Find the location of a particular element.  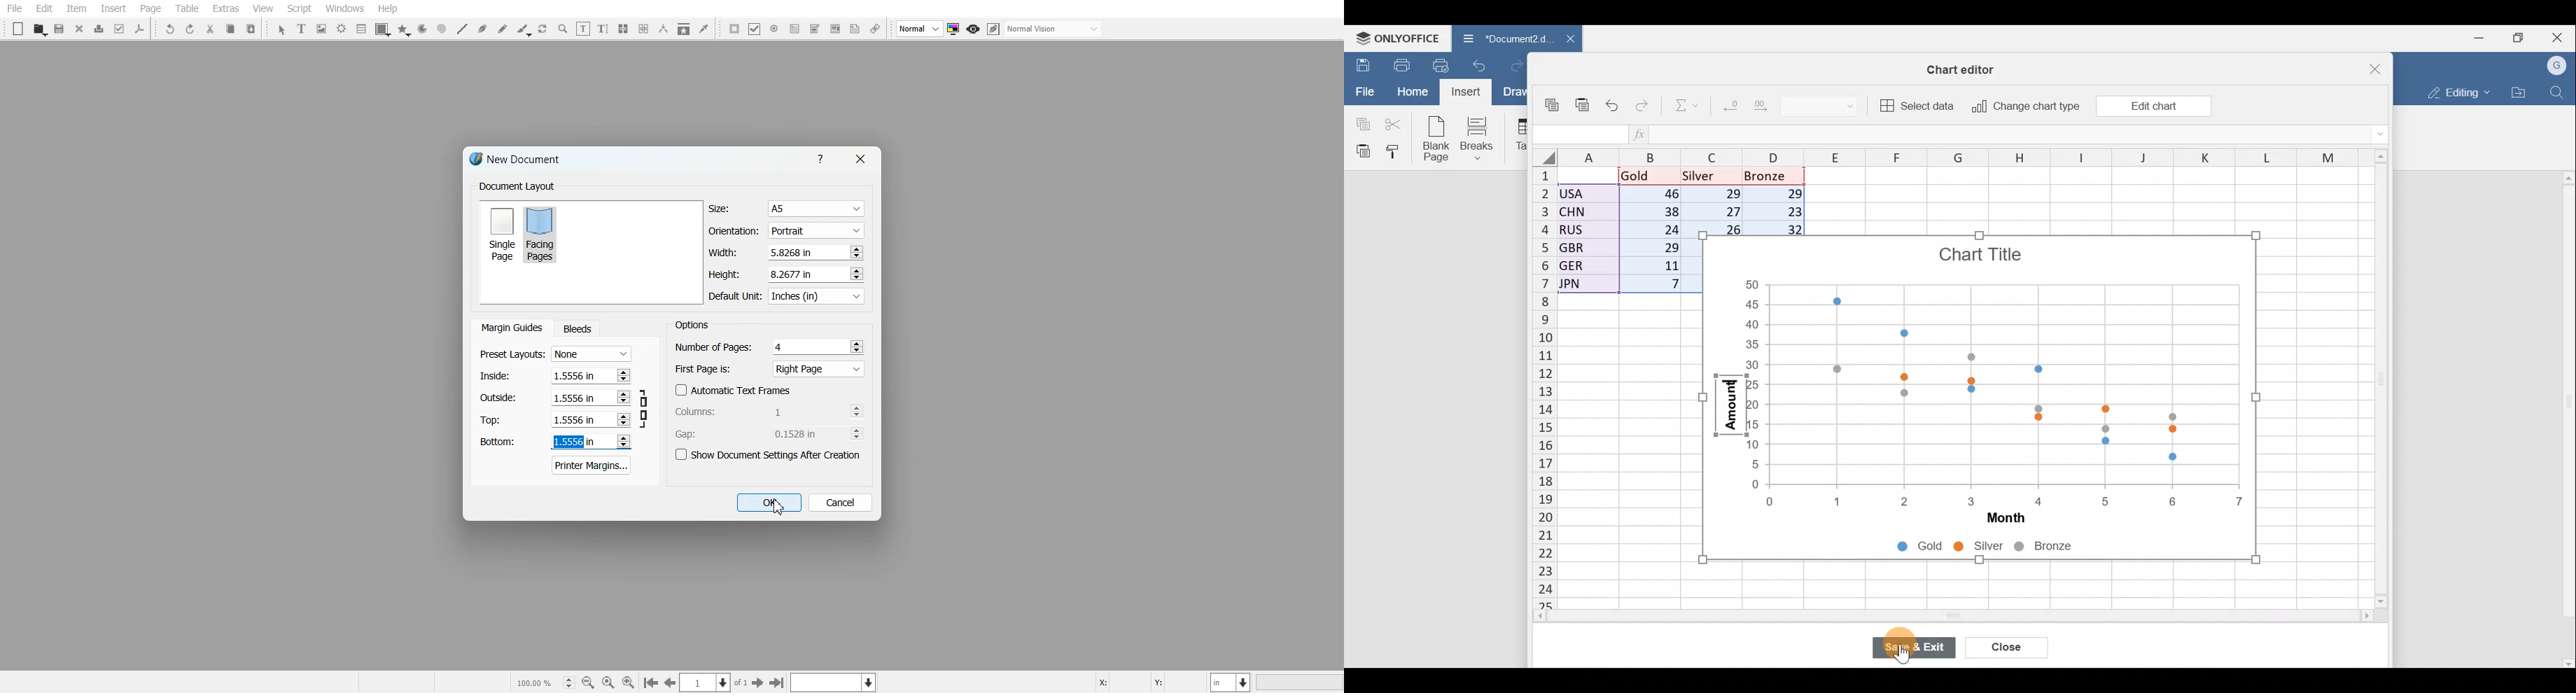

PDF Text Field is located at coordinates (794, 29).